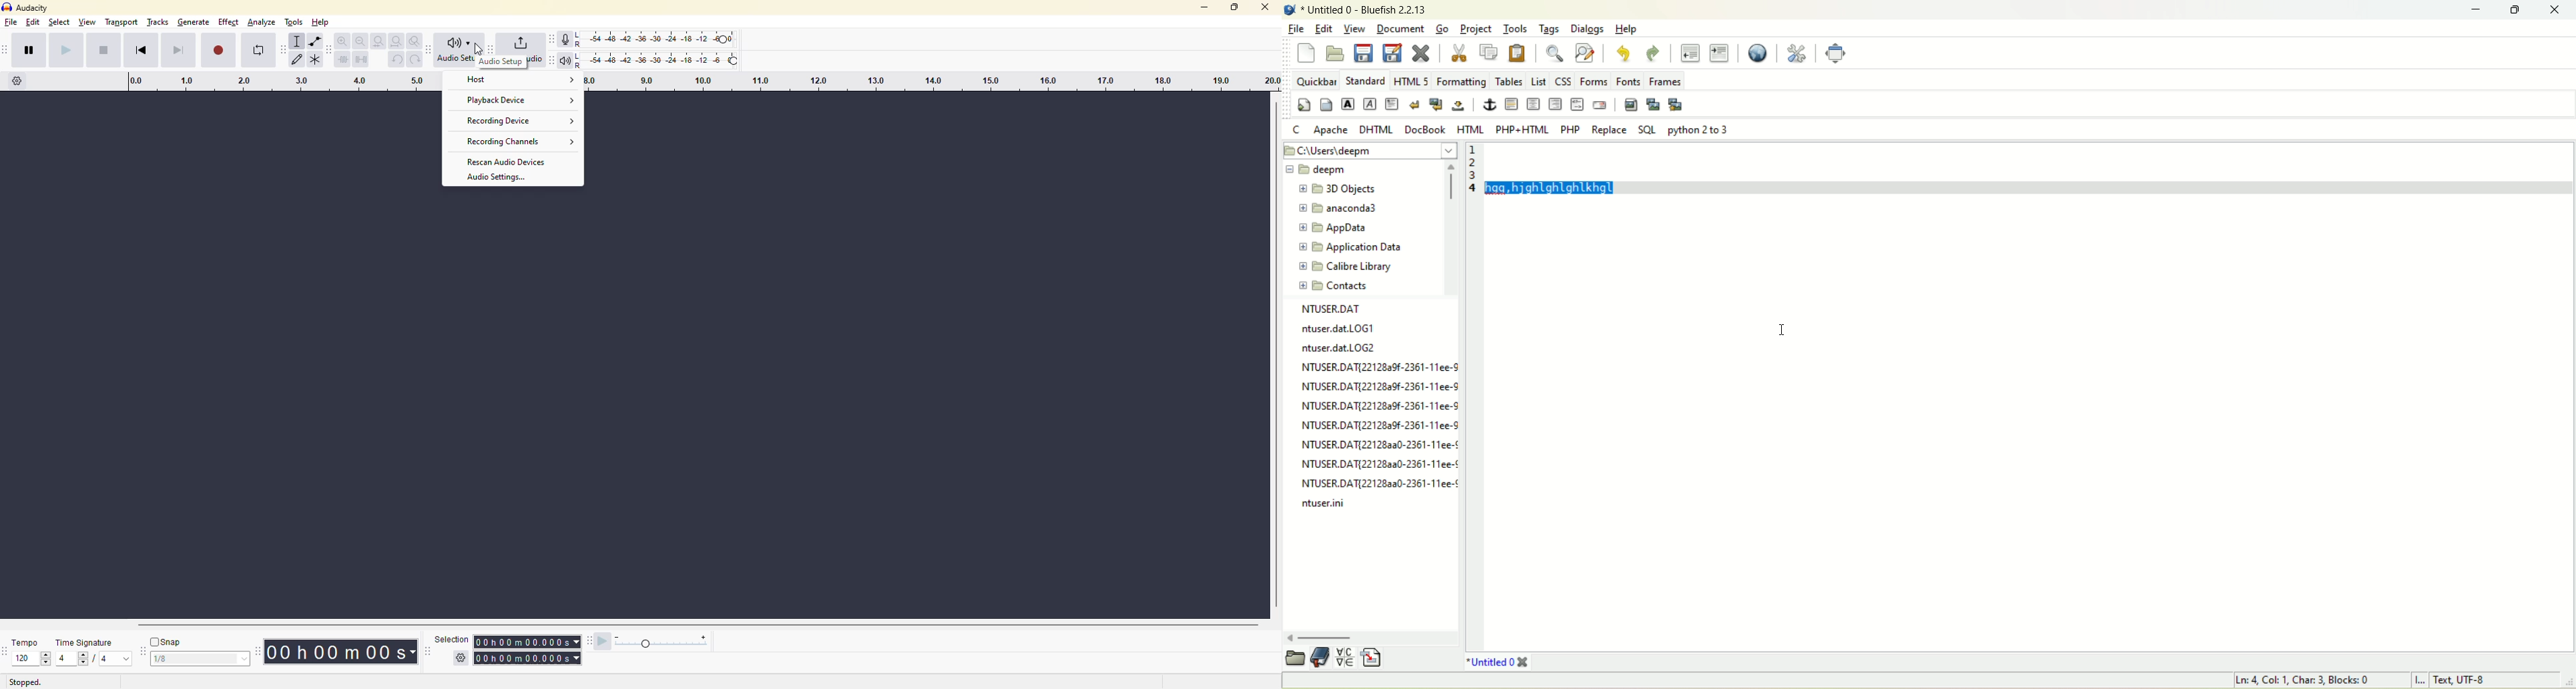  What do you see at coordinates (1346, 210) in the screenshot?
I see `folder name` at bounding box center [1346, 210].